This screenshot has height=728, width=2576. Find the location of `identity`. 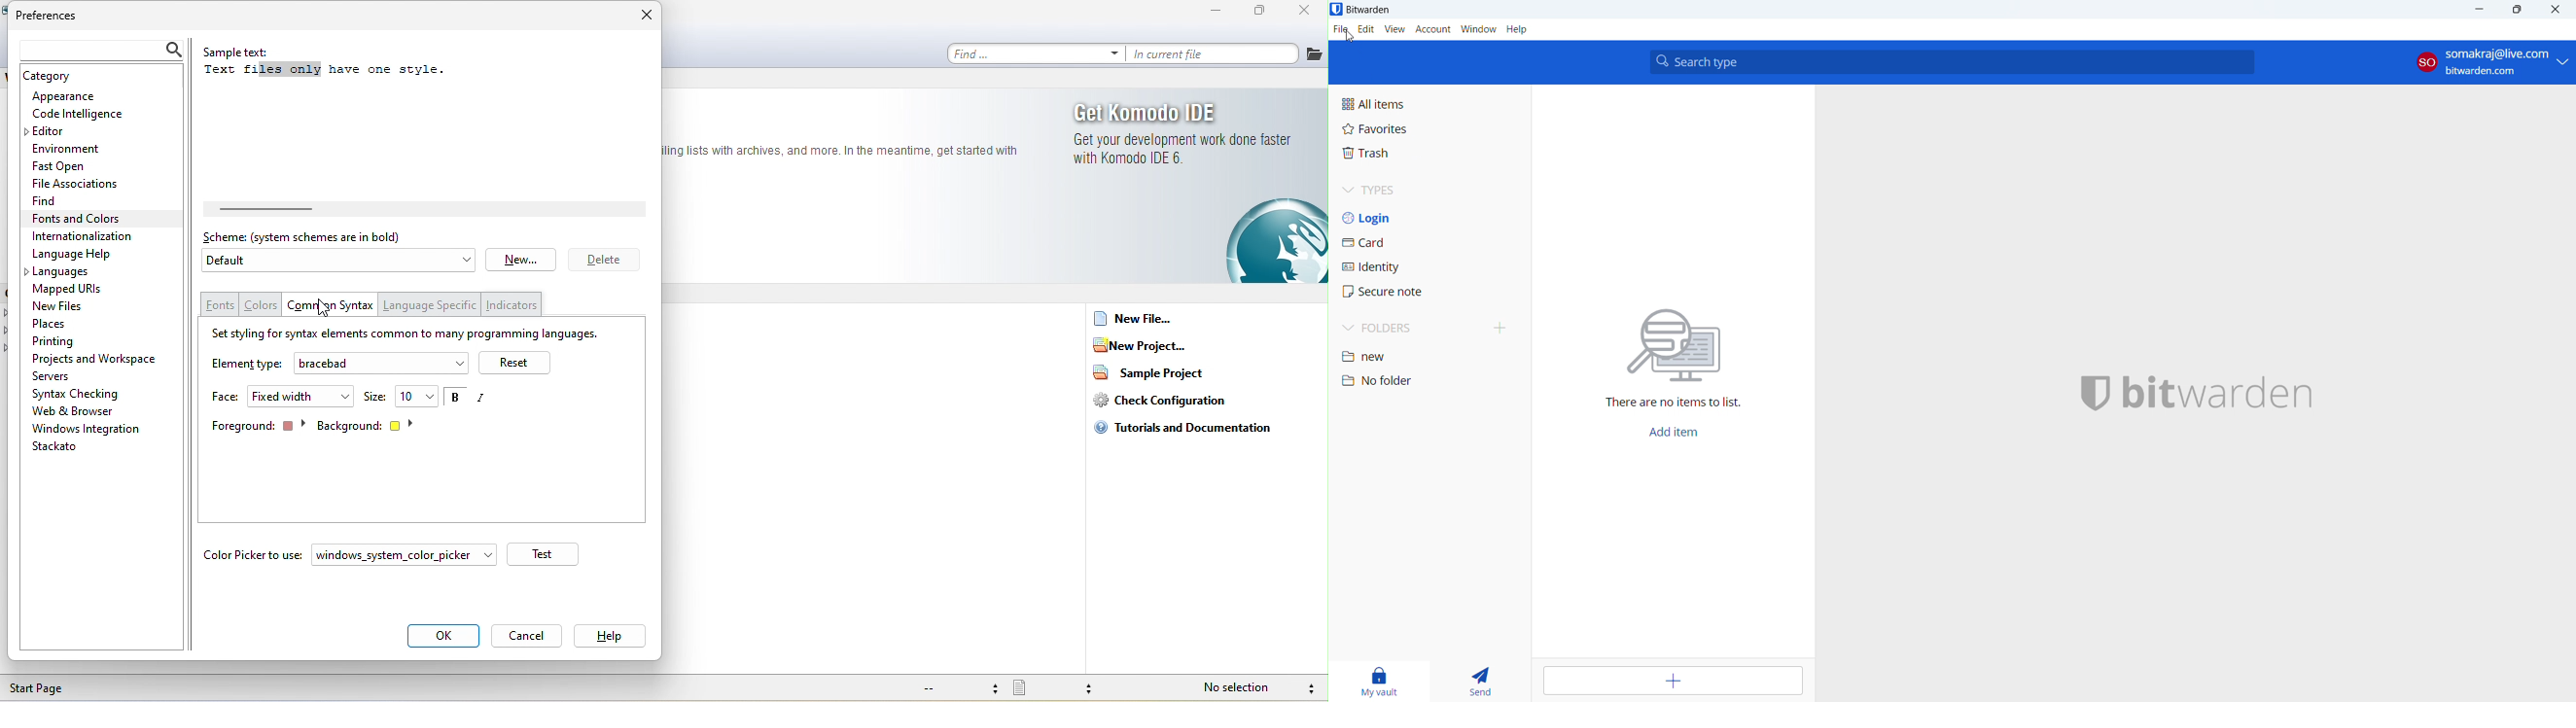

identity is located at coordinates (1430, 267).